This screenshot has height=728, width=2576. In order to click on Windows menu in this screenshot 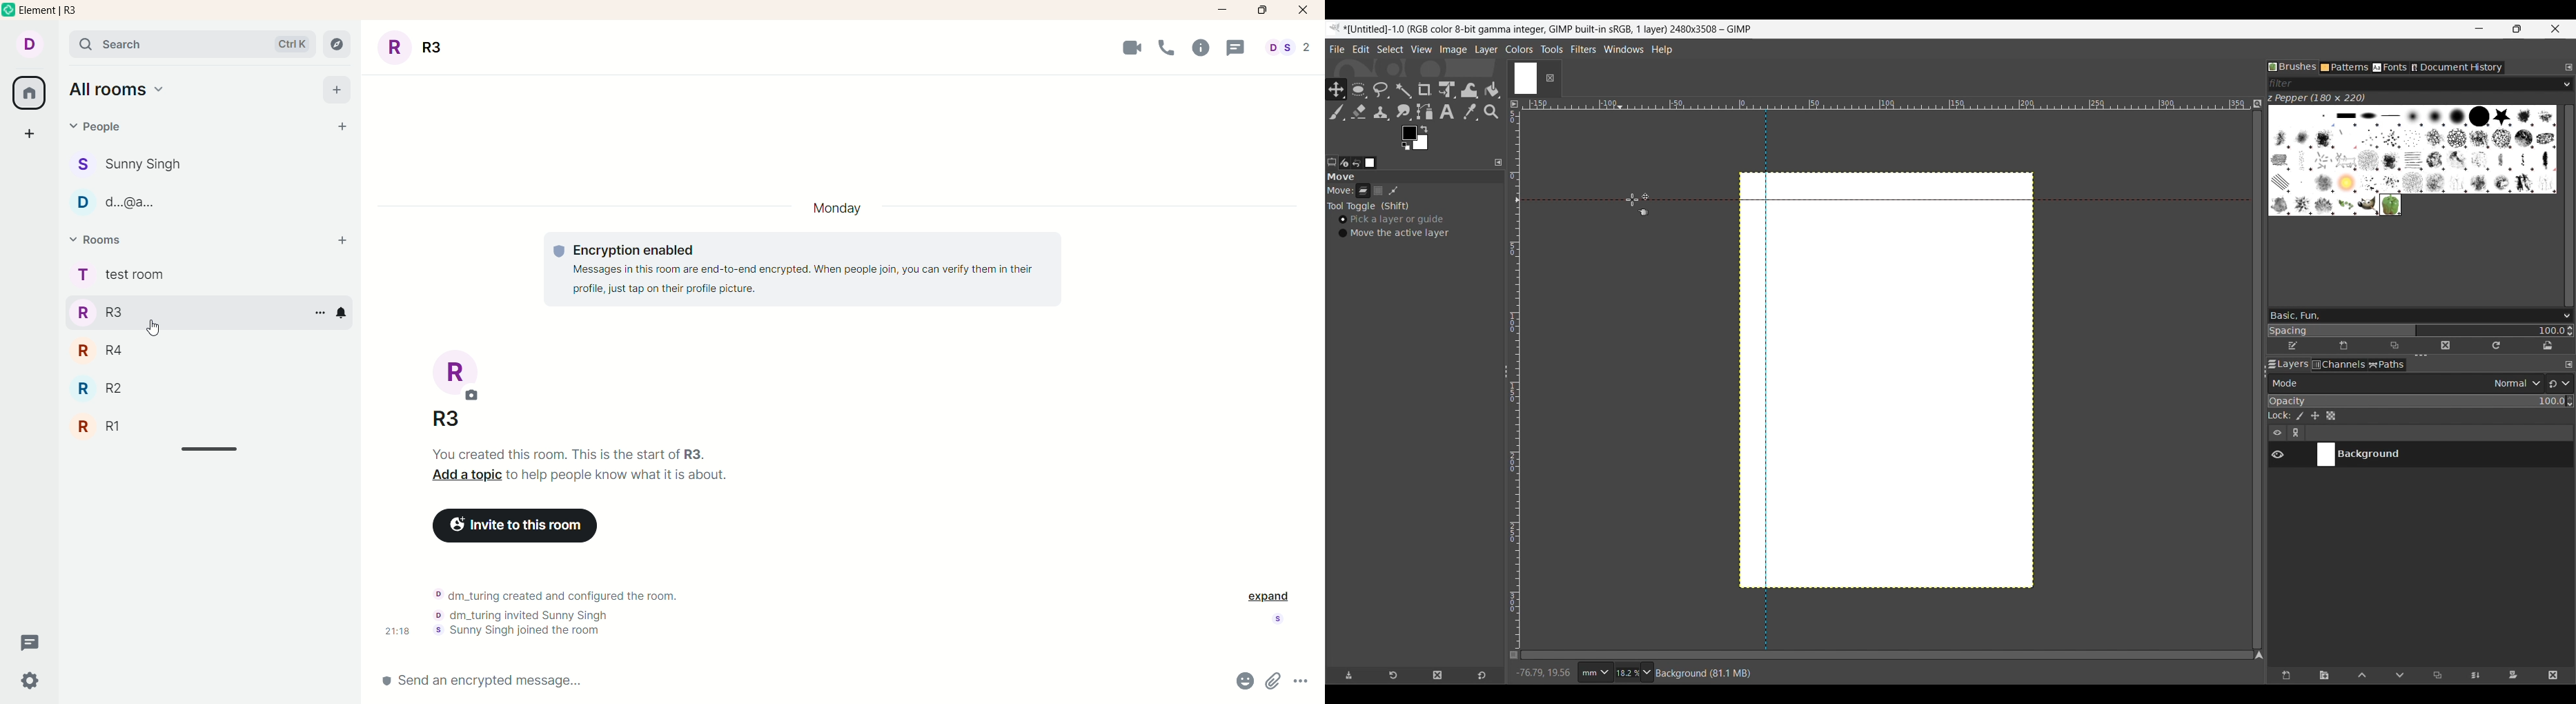, I will do `click(1623, 48)`.